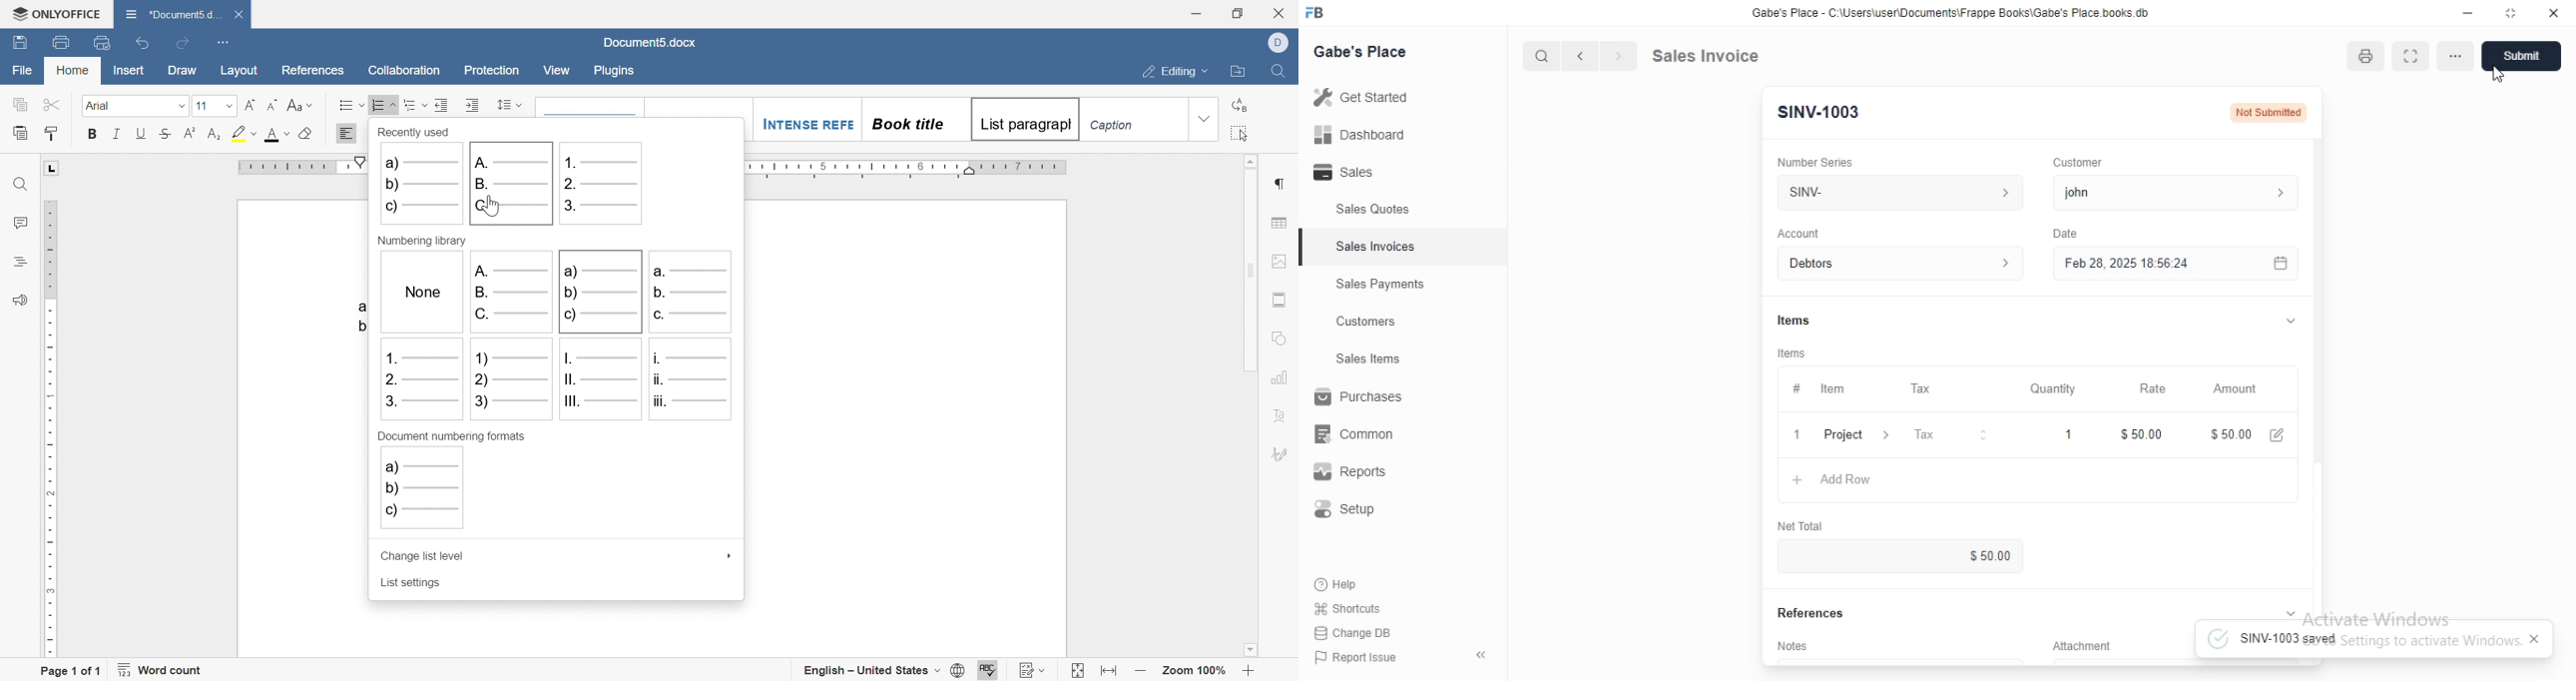  I want to click on multilevel numbering, so click(415, 104).